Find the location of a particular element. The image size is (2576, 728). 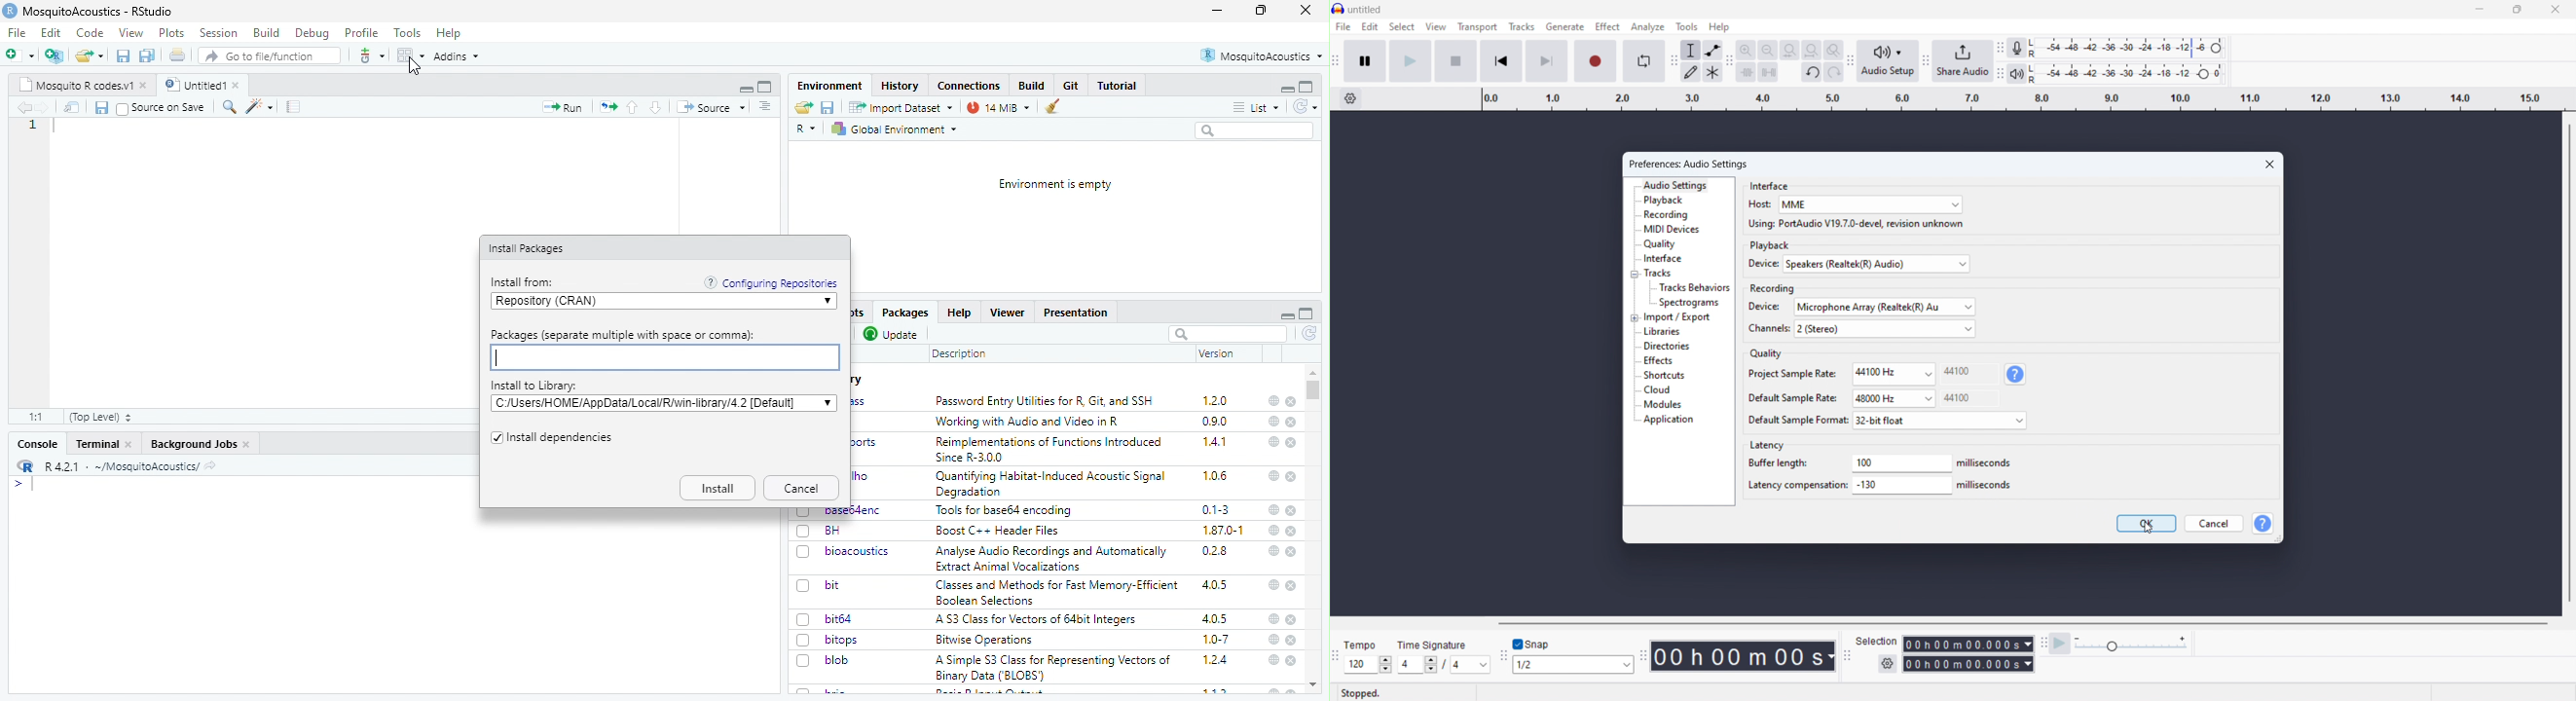

audio setup is located at coordinates (1887, 61).